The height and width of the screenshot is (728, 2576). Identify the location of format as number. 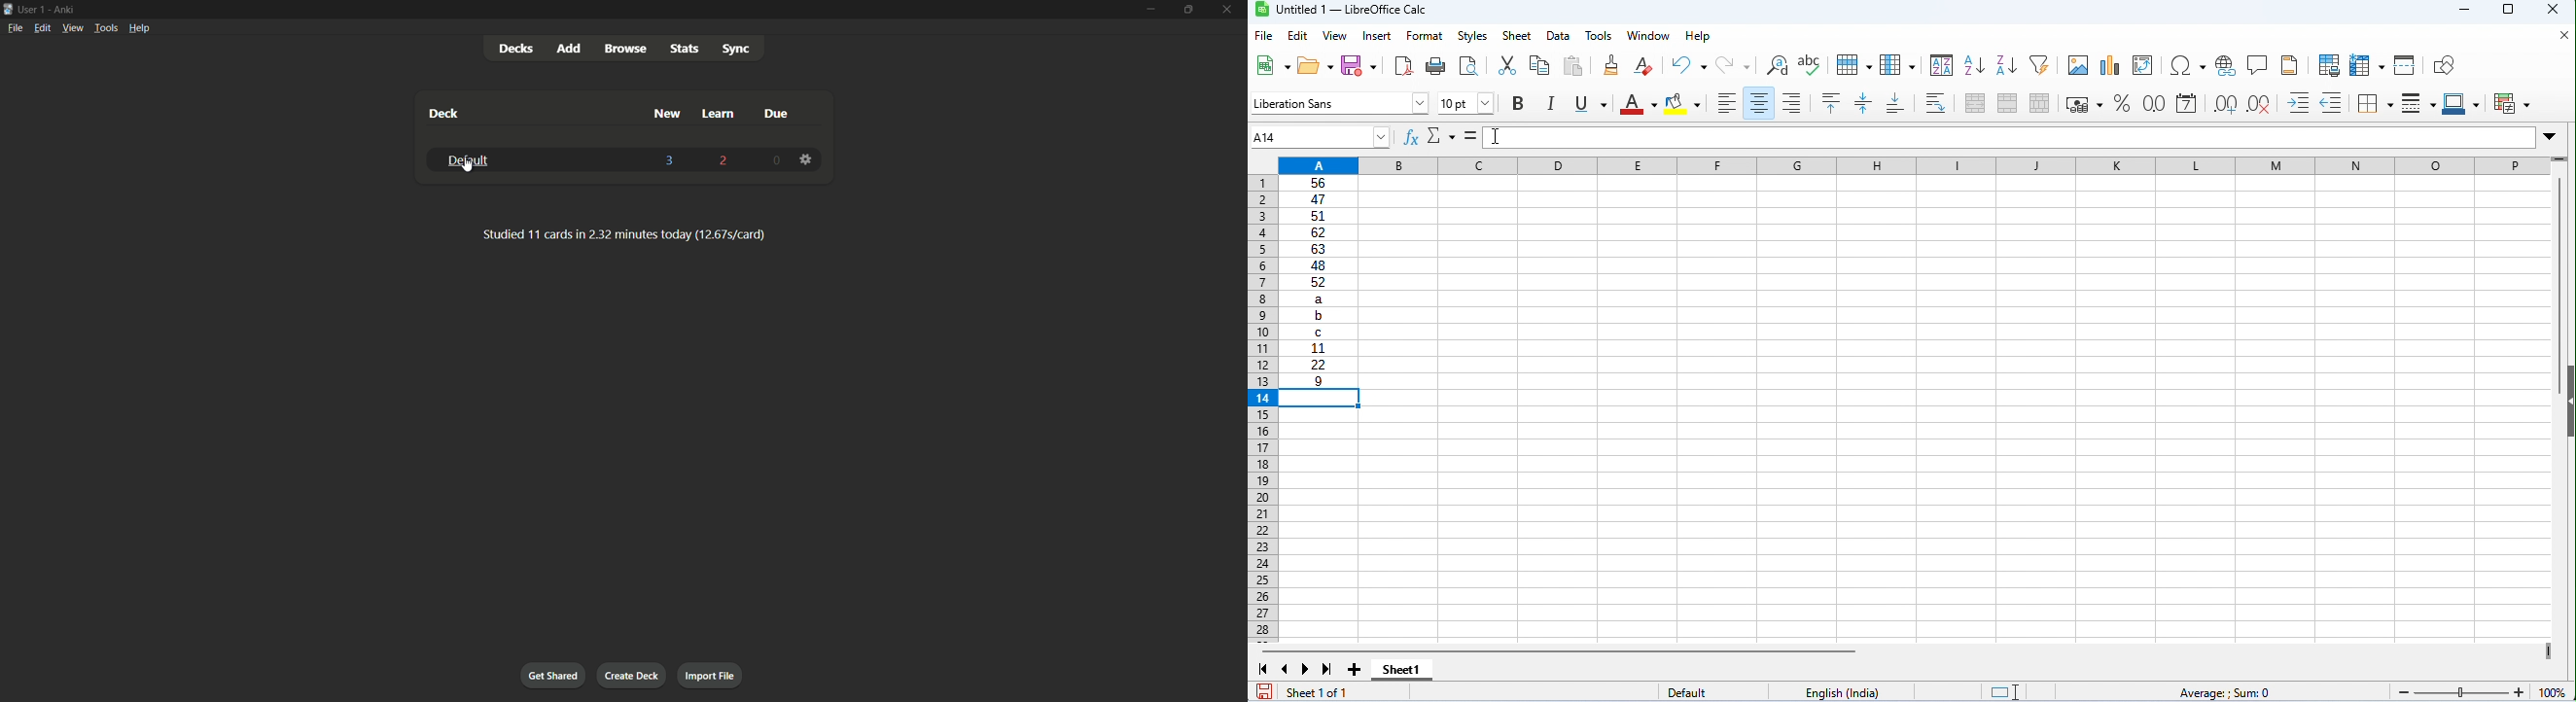
(2153, 103).